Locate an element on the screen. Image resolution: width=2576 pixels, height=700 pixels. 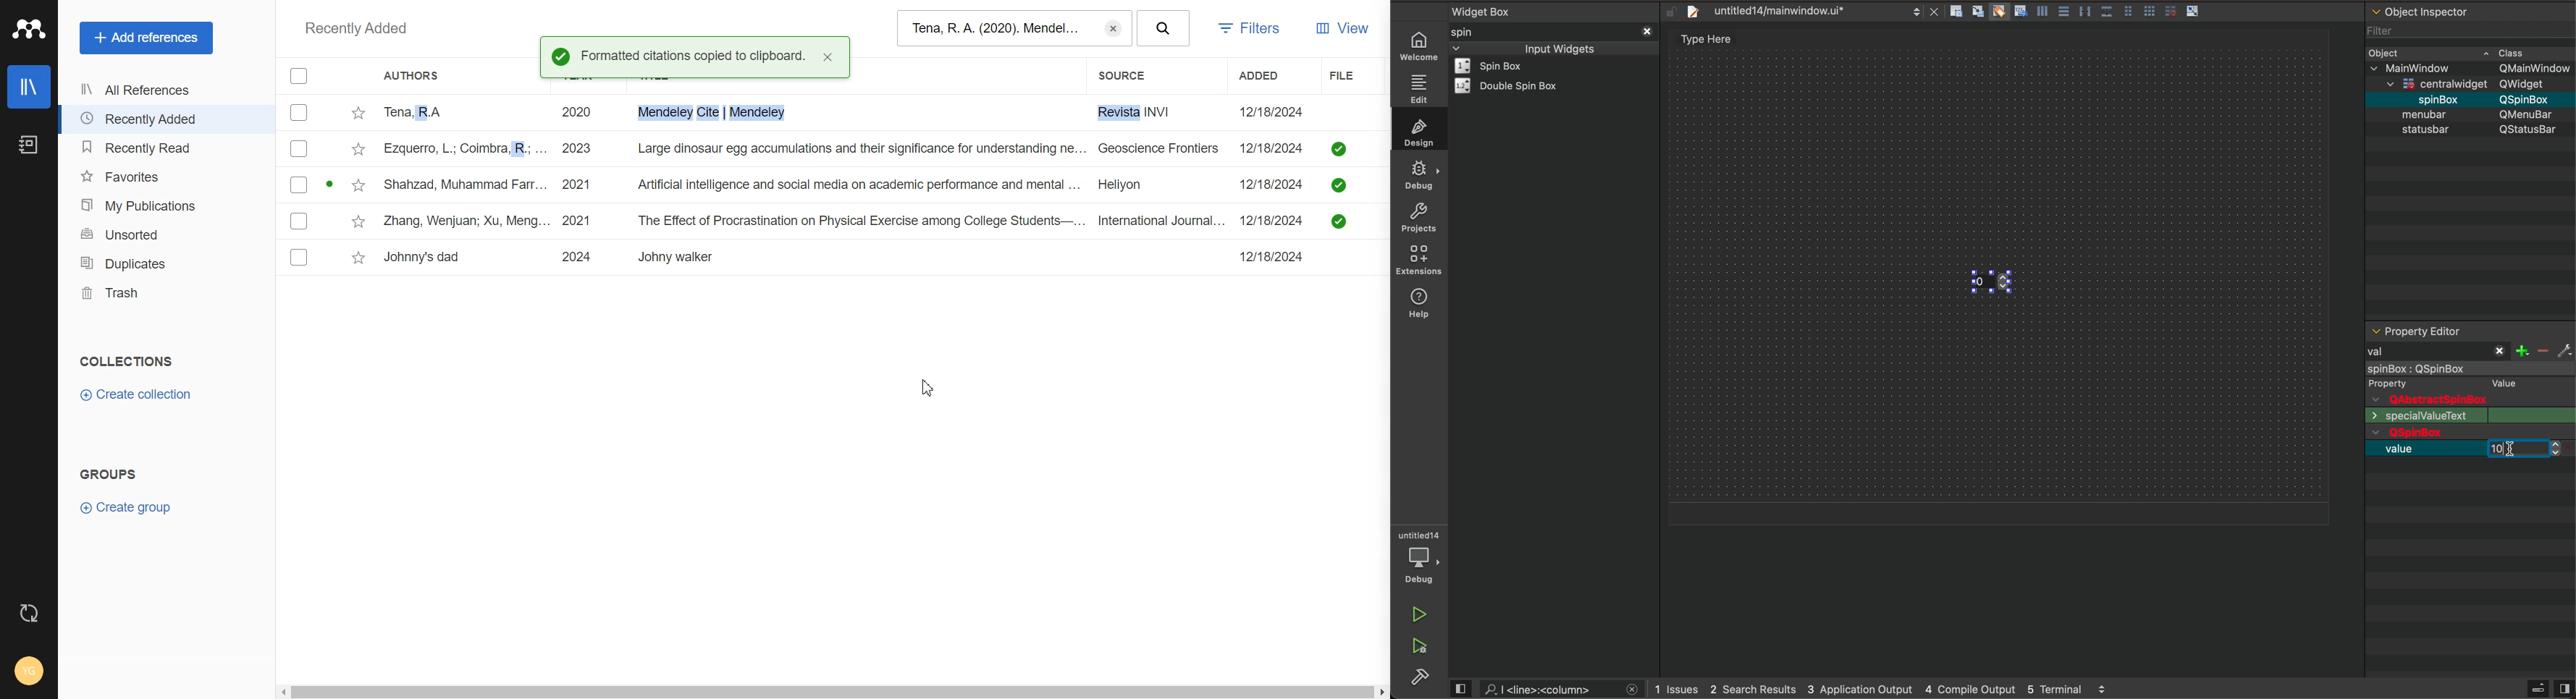
Zhang, Wenjuan; Xu, Meng... 2021 The Effect of Procrastination on Physical Exercise among College Students—... International Journal... is located at coordinates (806, 221).